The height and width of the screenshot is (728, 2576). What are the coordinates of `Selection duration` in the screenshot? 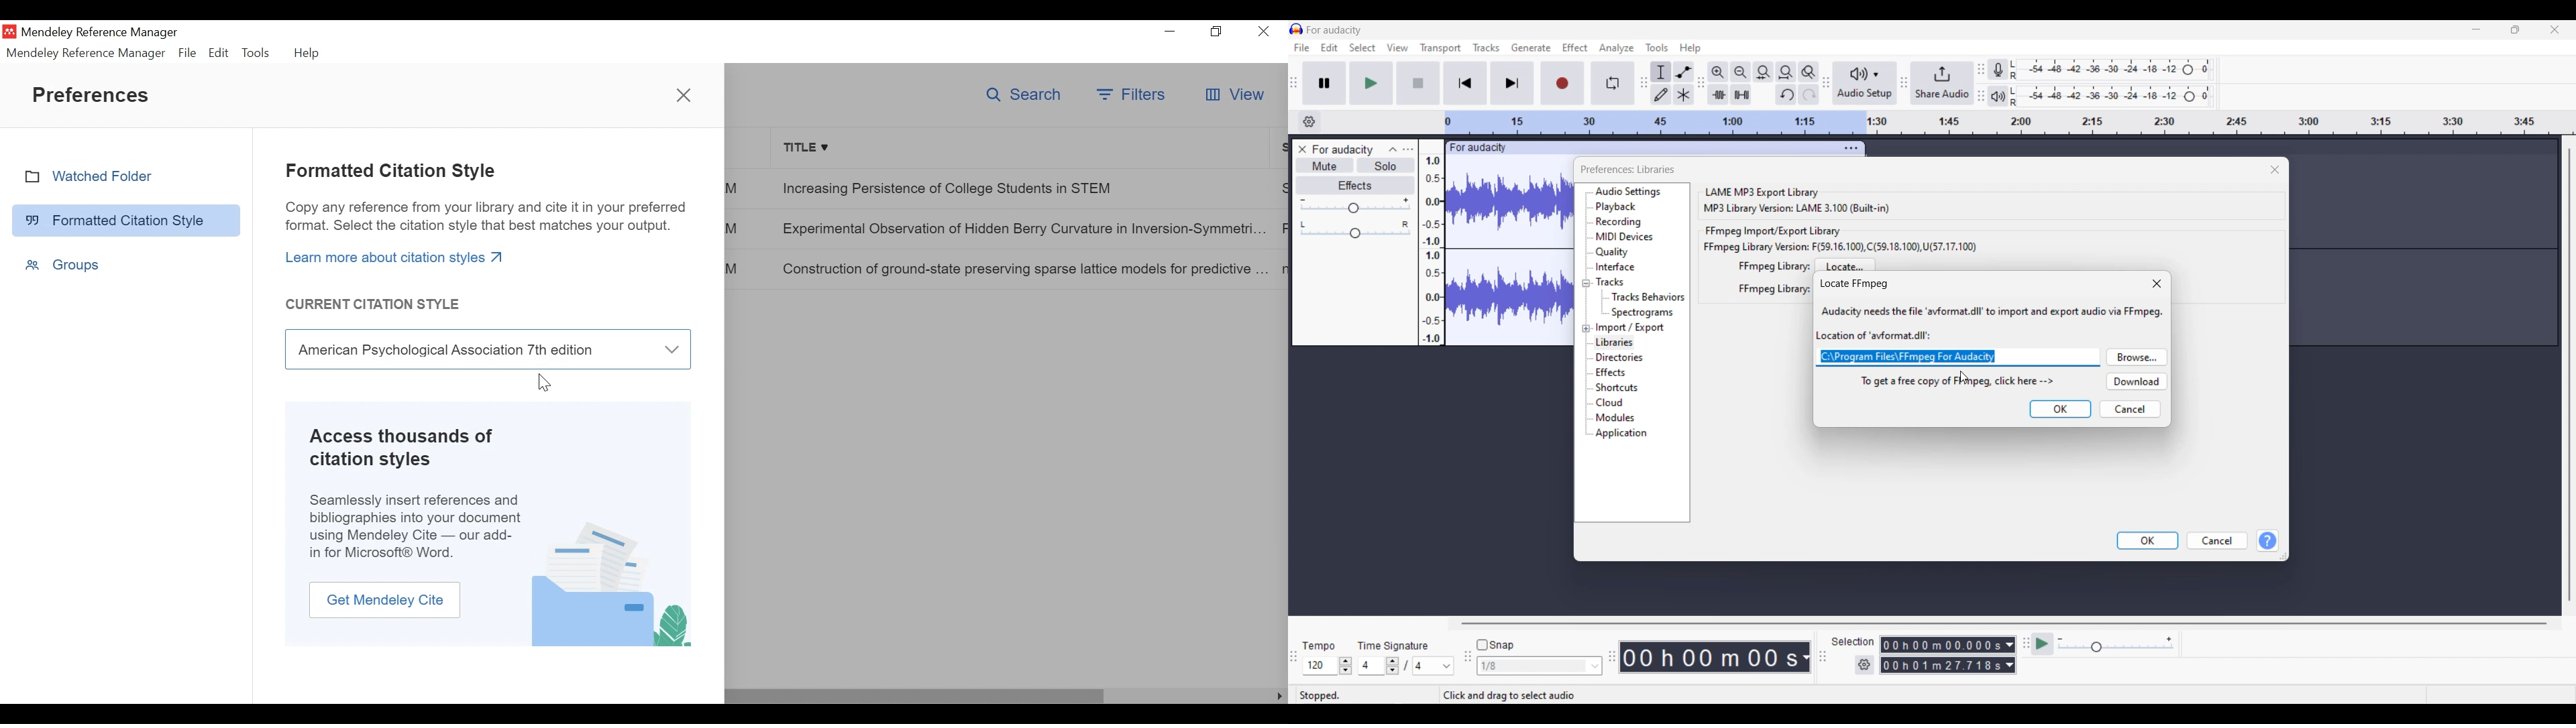 It's located at (1941, 656).